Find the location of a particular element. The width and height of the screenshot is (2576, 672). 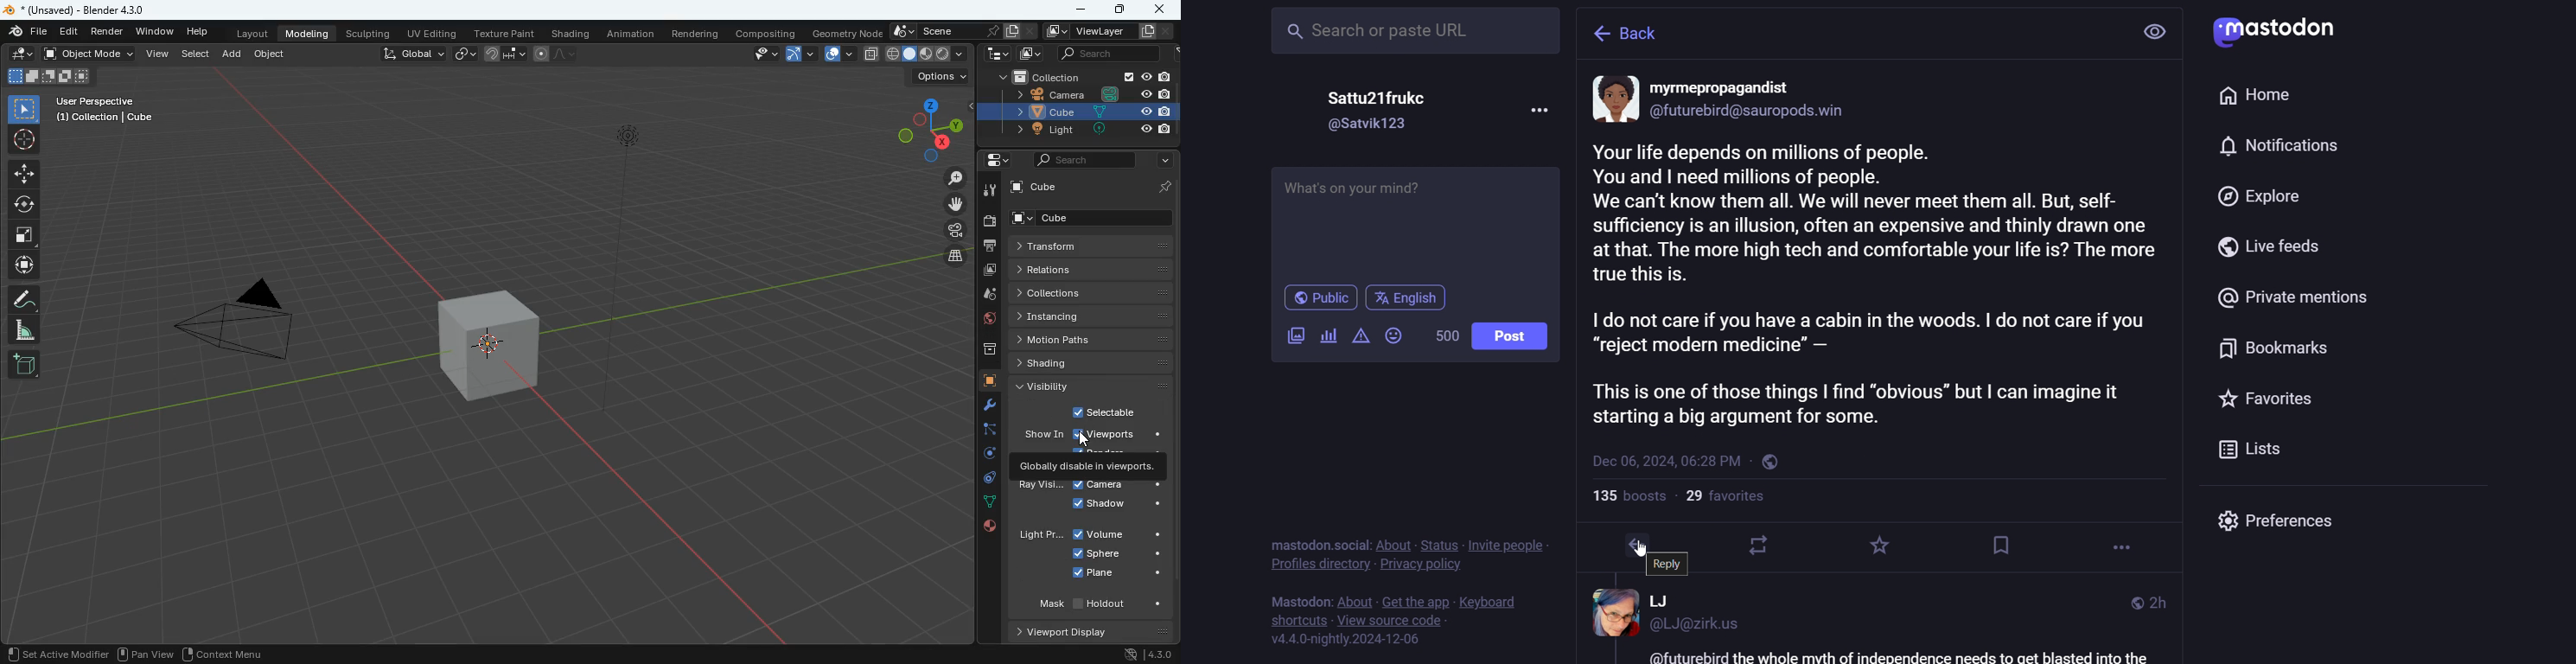

maximize is located at coordinates (1118, 10).